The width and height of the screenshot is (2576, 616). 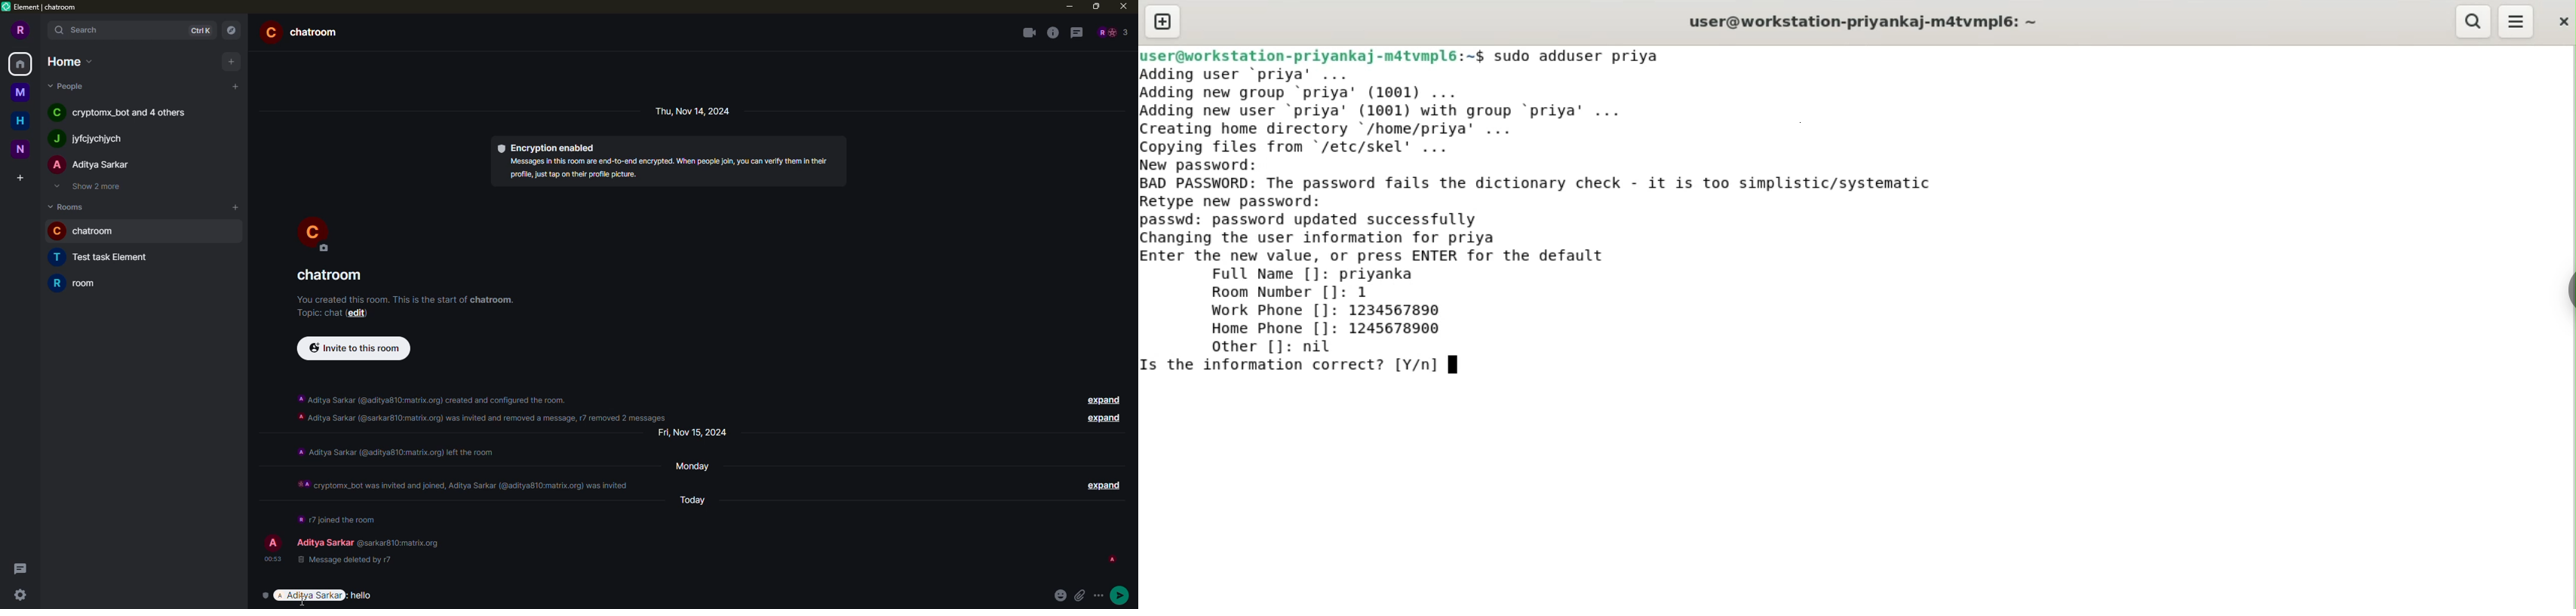 I want to click on metioned, so click(x=310, y=596).